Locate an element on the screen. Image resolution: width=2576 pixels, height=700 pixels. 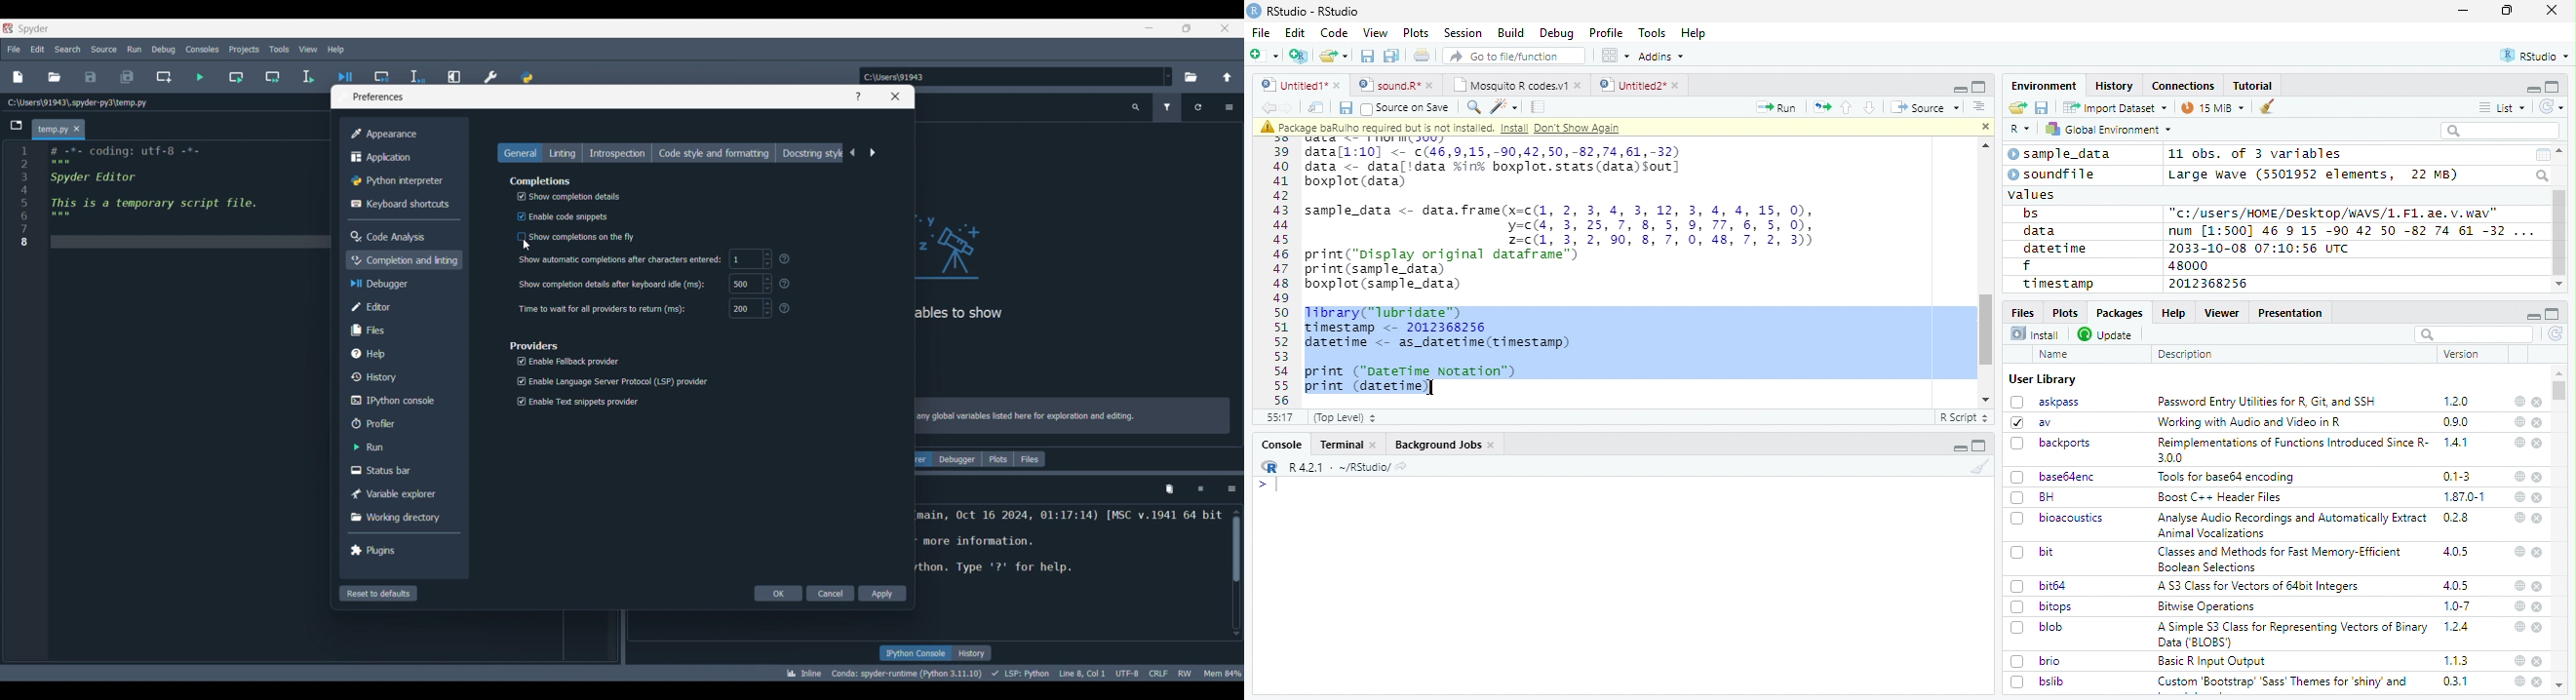
Workspace panes is located at coordinates (1616, 56).